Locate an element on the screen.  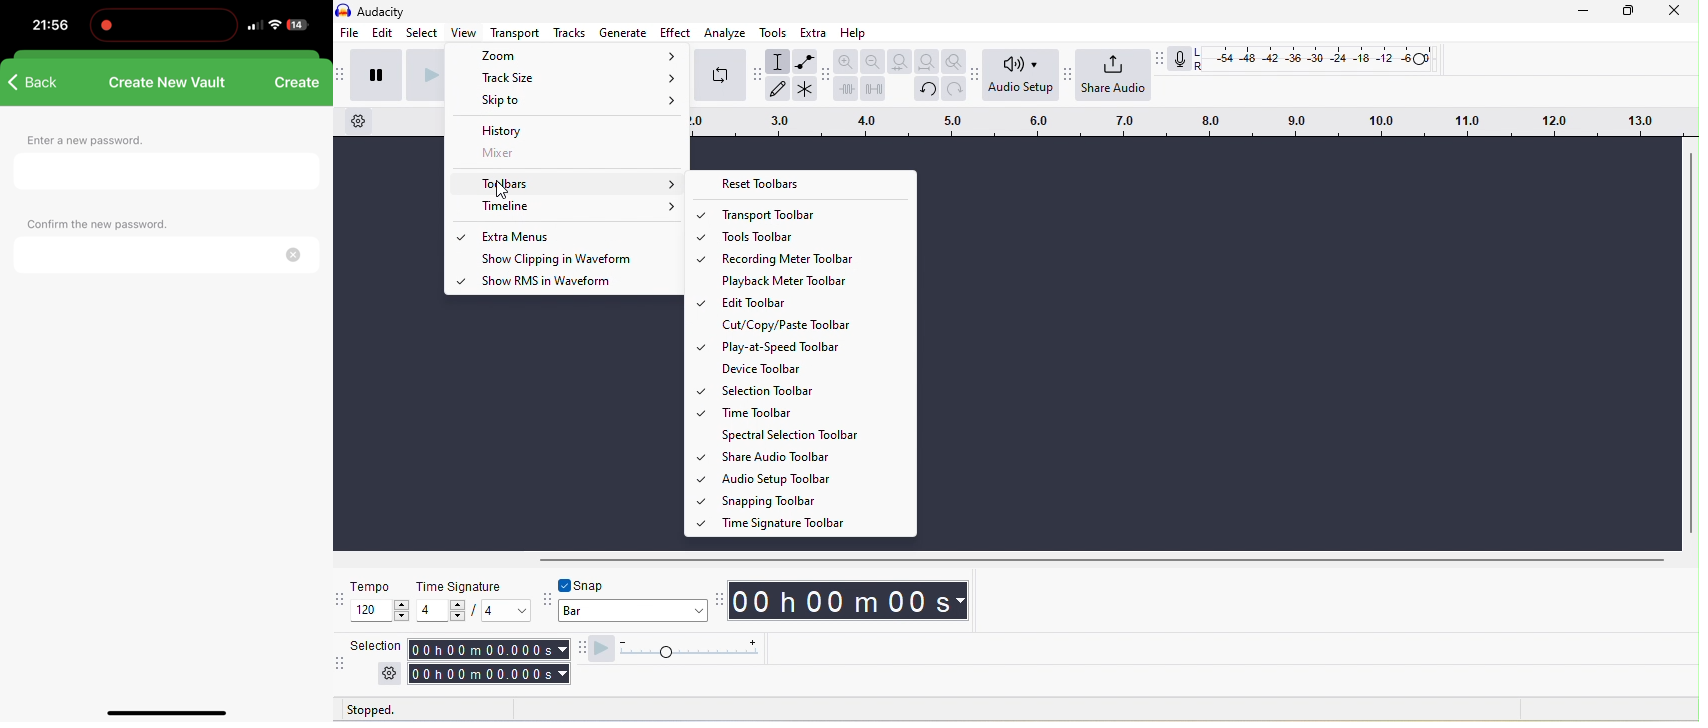
fit selection to width is located at coordinates (900, 61).